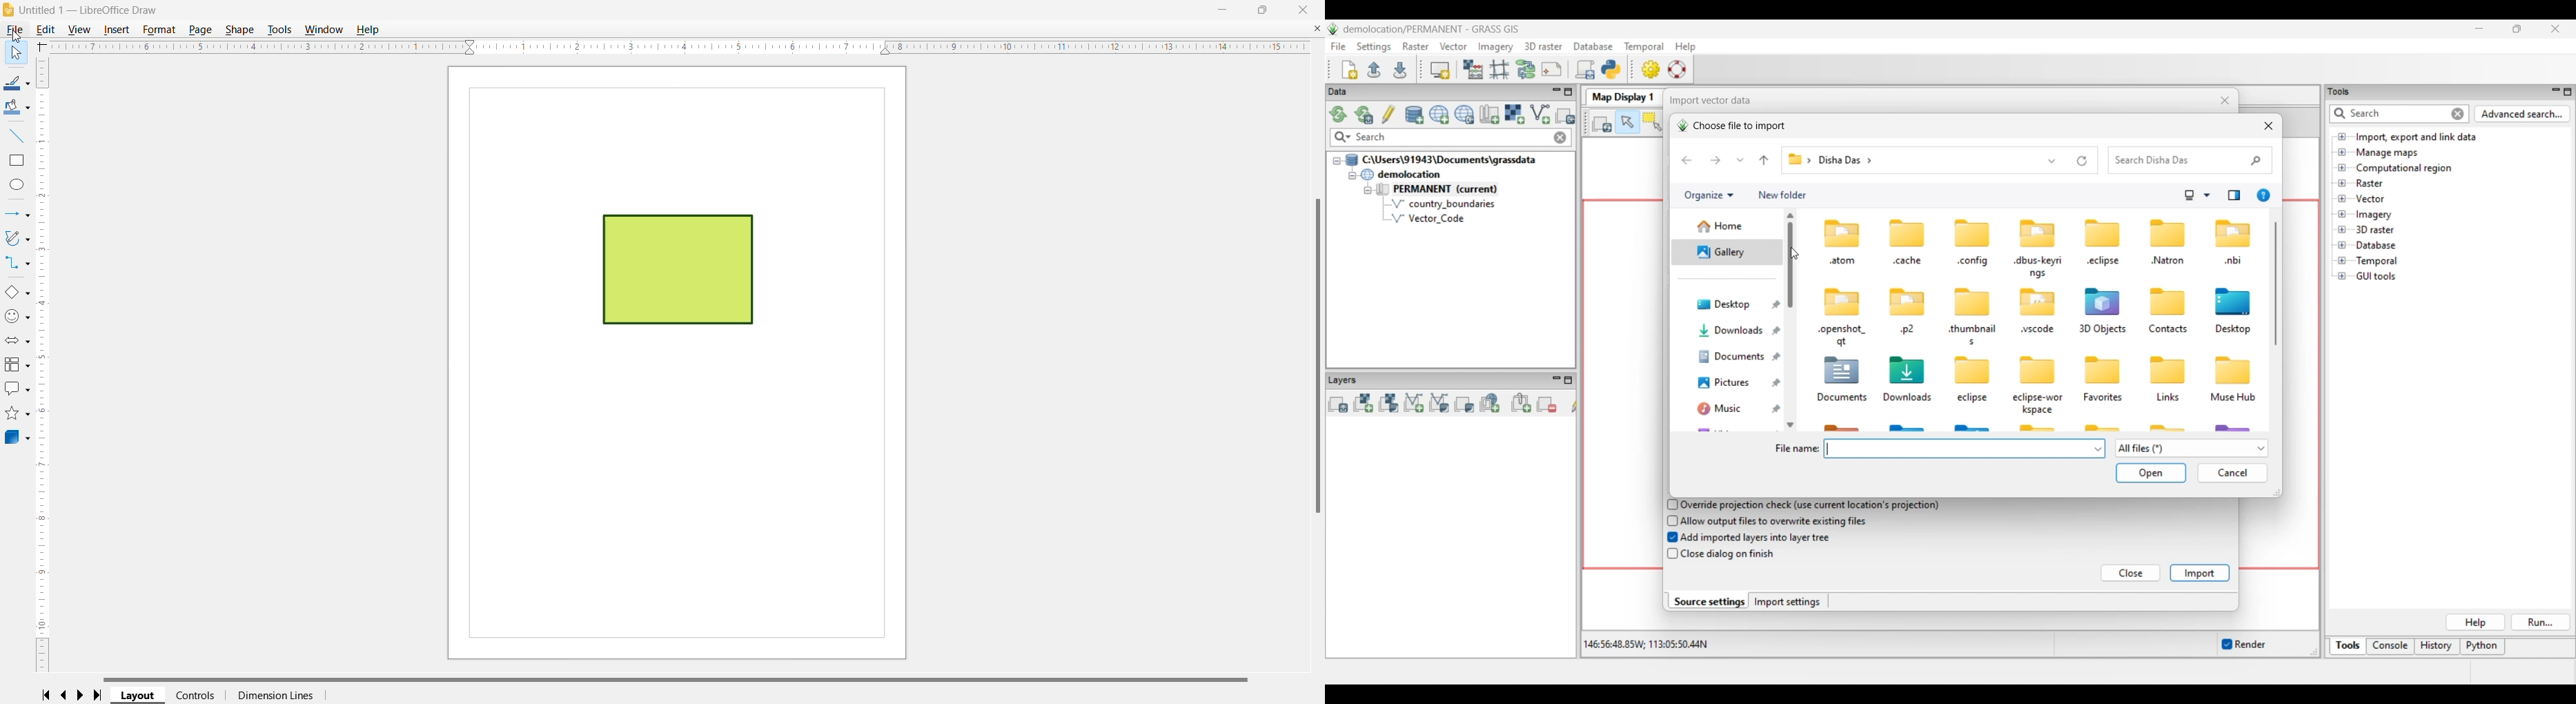 The width and height of the screenshot is (2576, 728). I want to click on File, so click(13, 30).